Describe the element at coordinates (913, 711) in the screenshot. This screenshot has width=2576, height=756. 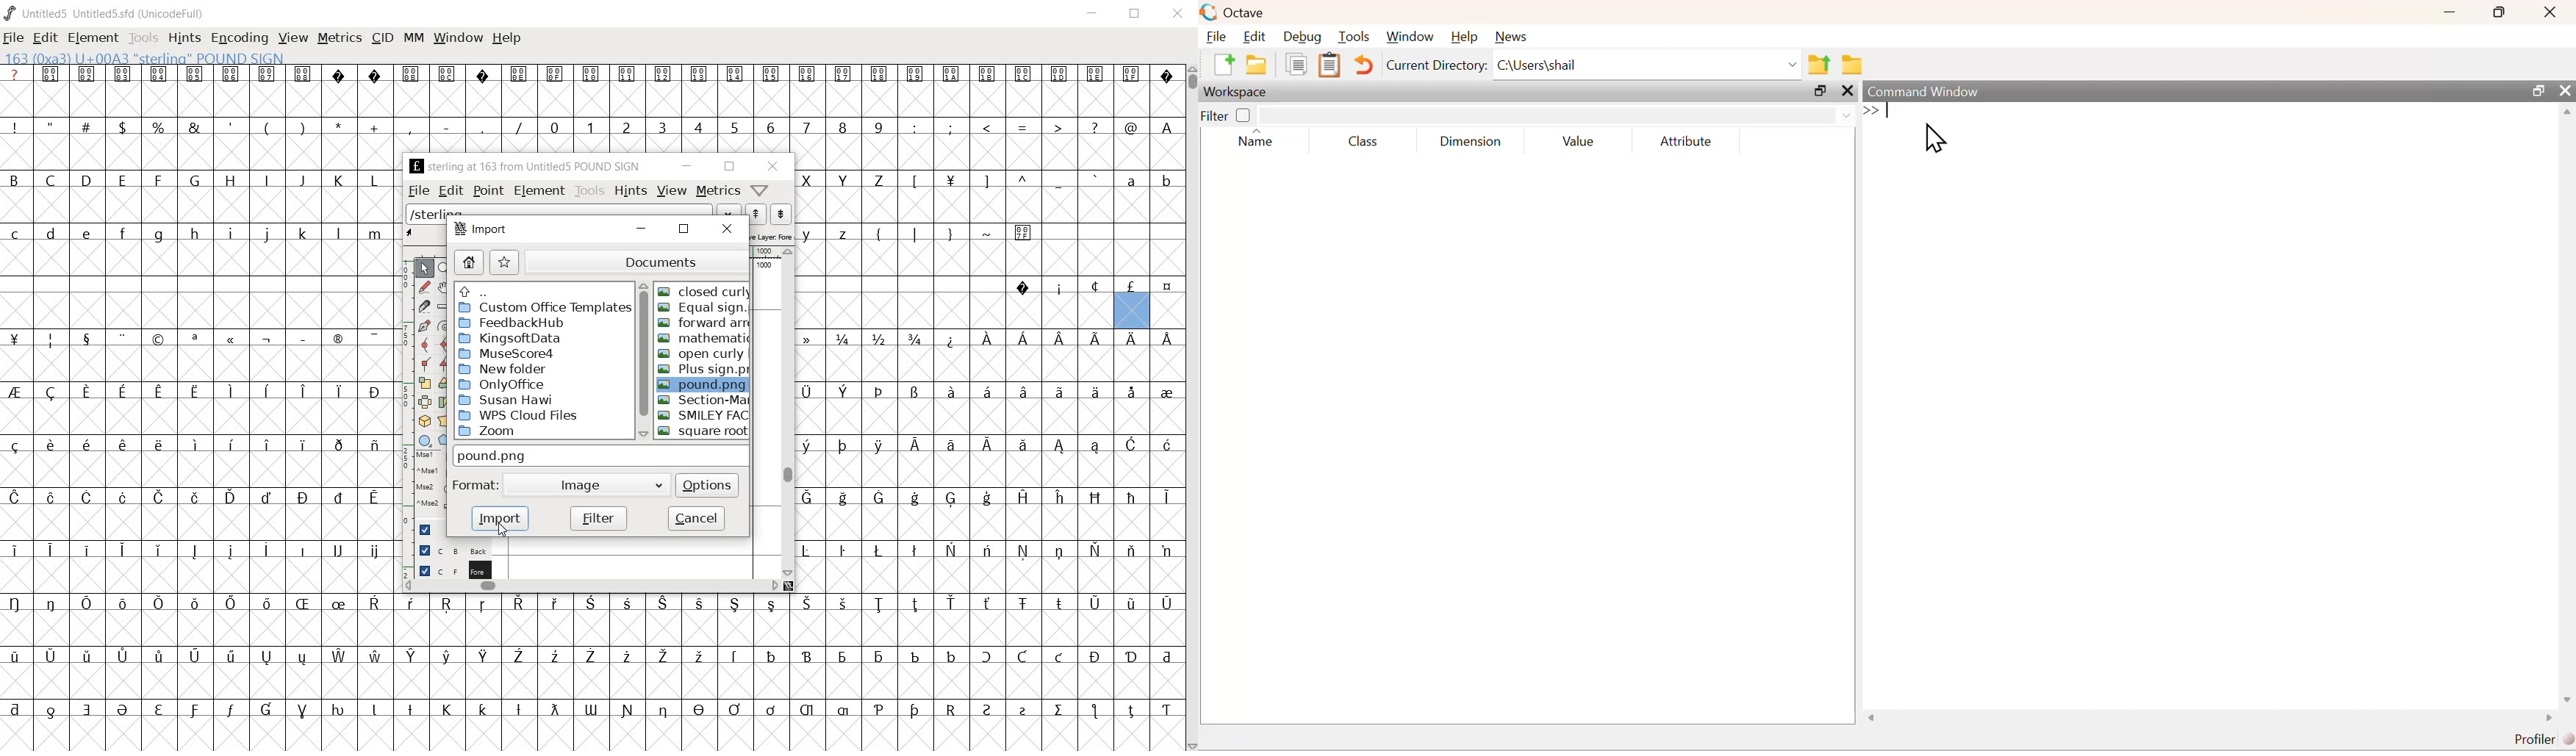
I see `Symbol` at that location.